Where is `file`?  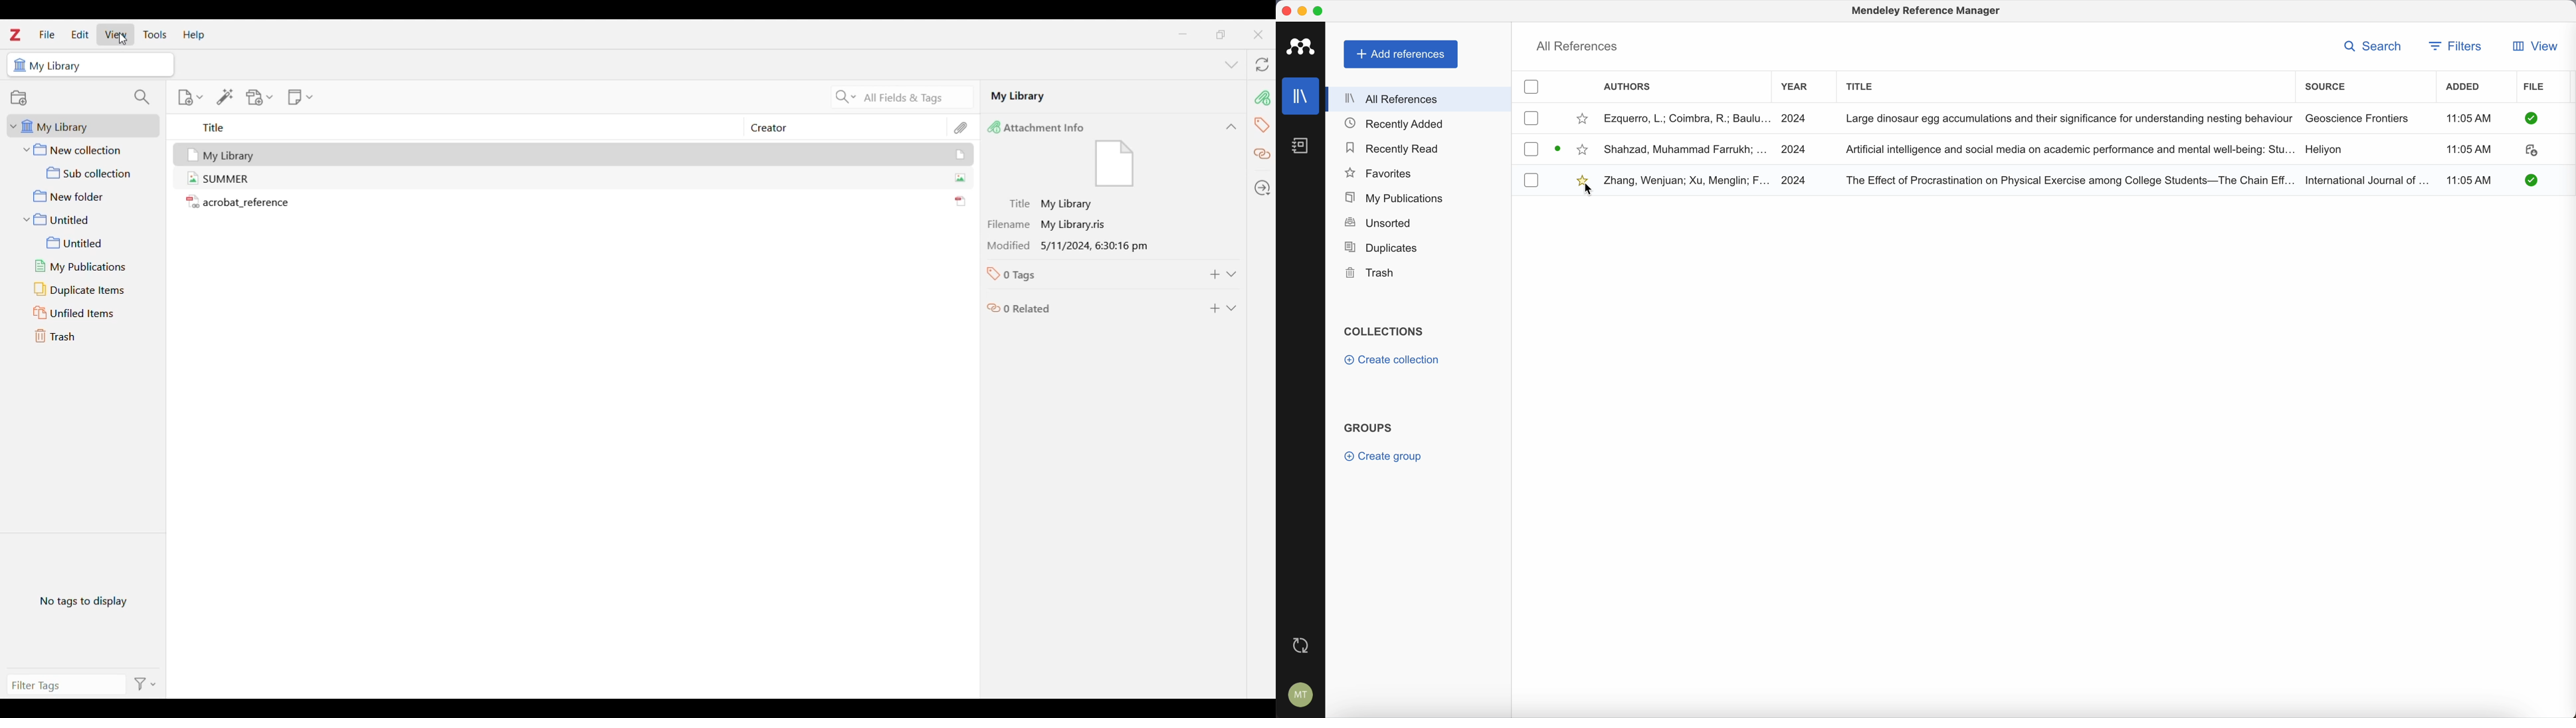 file is located at coordinates (2536, 87).